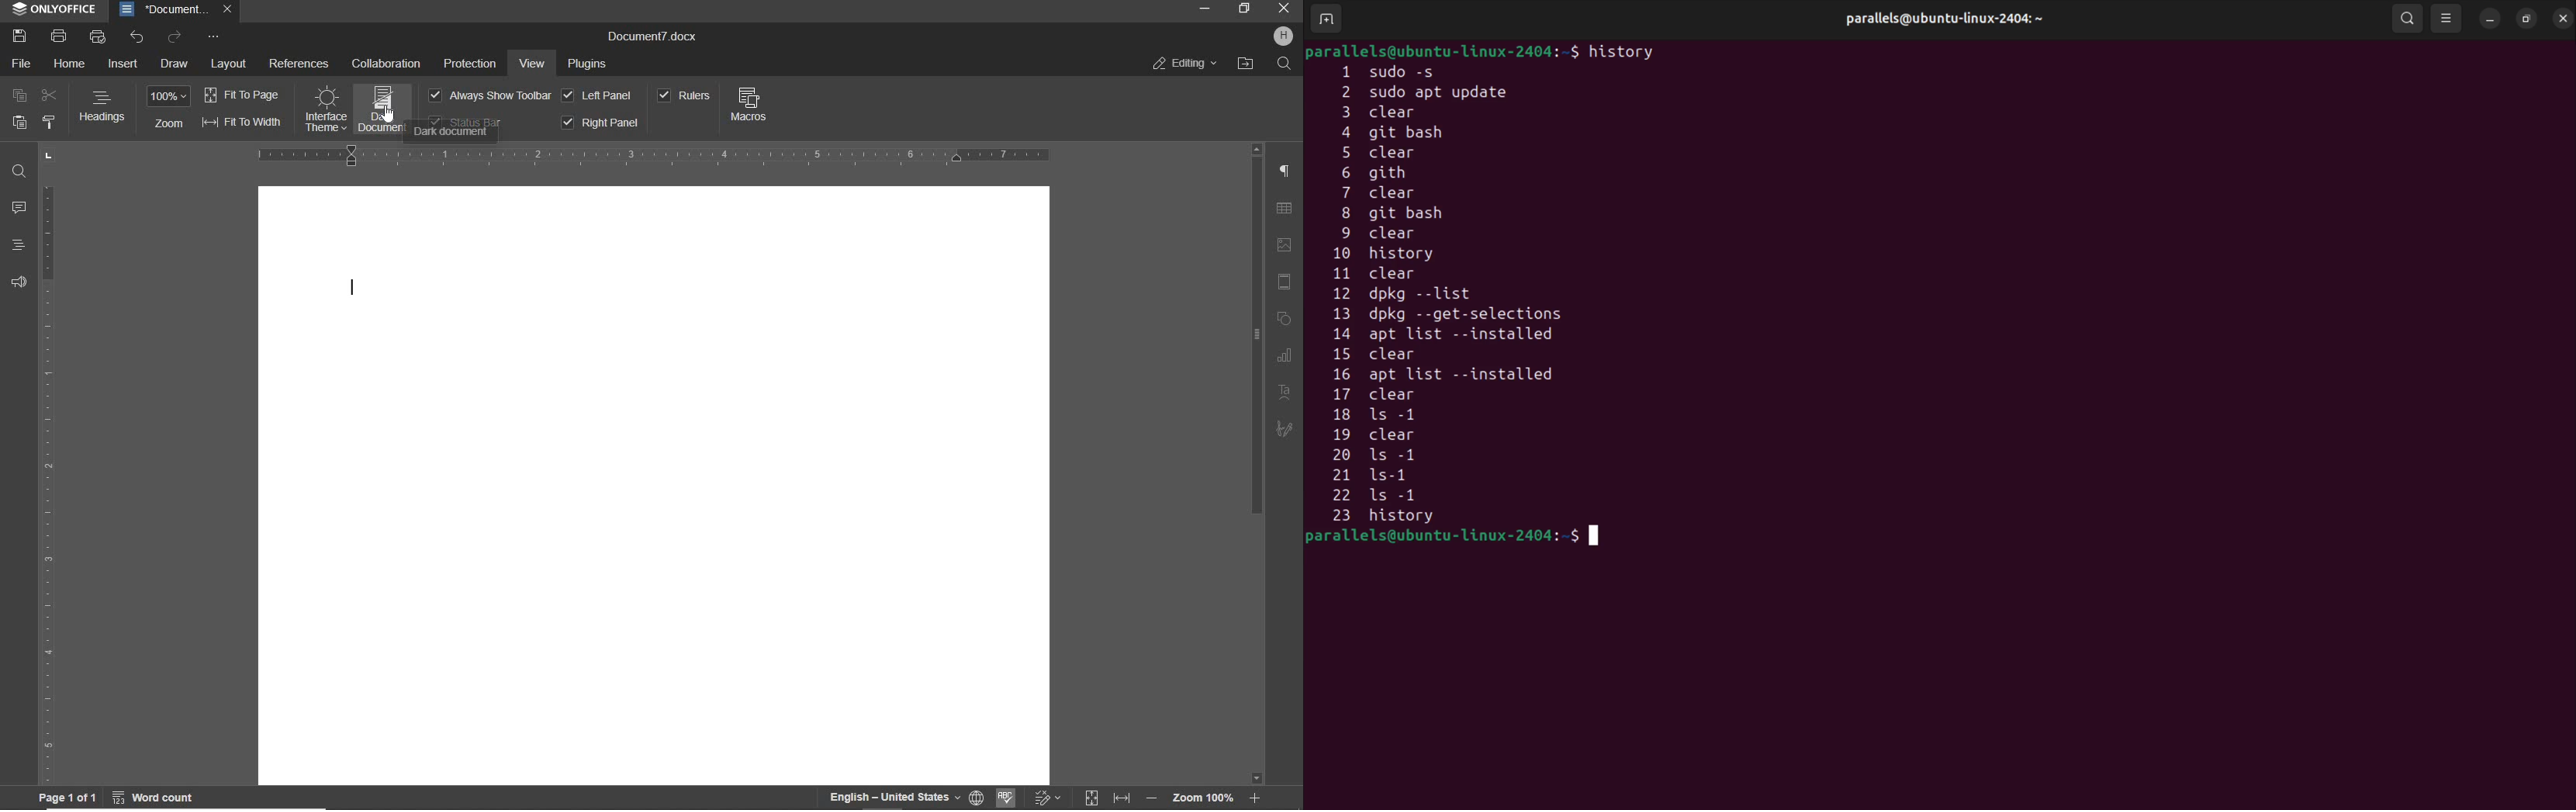 The height and width of the screenshot is (812, 2576). What do you see at coordinates (175, 39) in the screenshot?
I see `REDO` at bounding box center [175, 39].